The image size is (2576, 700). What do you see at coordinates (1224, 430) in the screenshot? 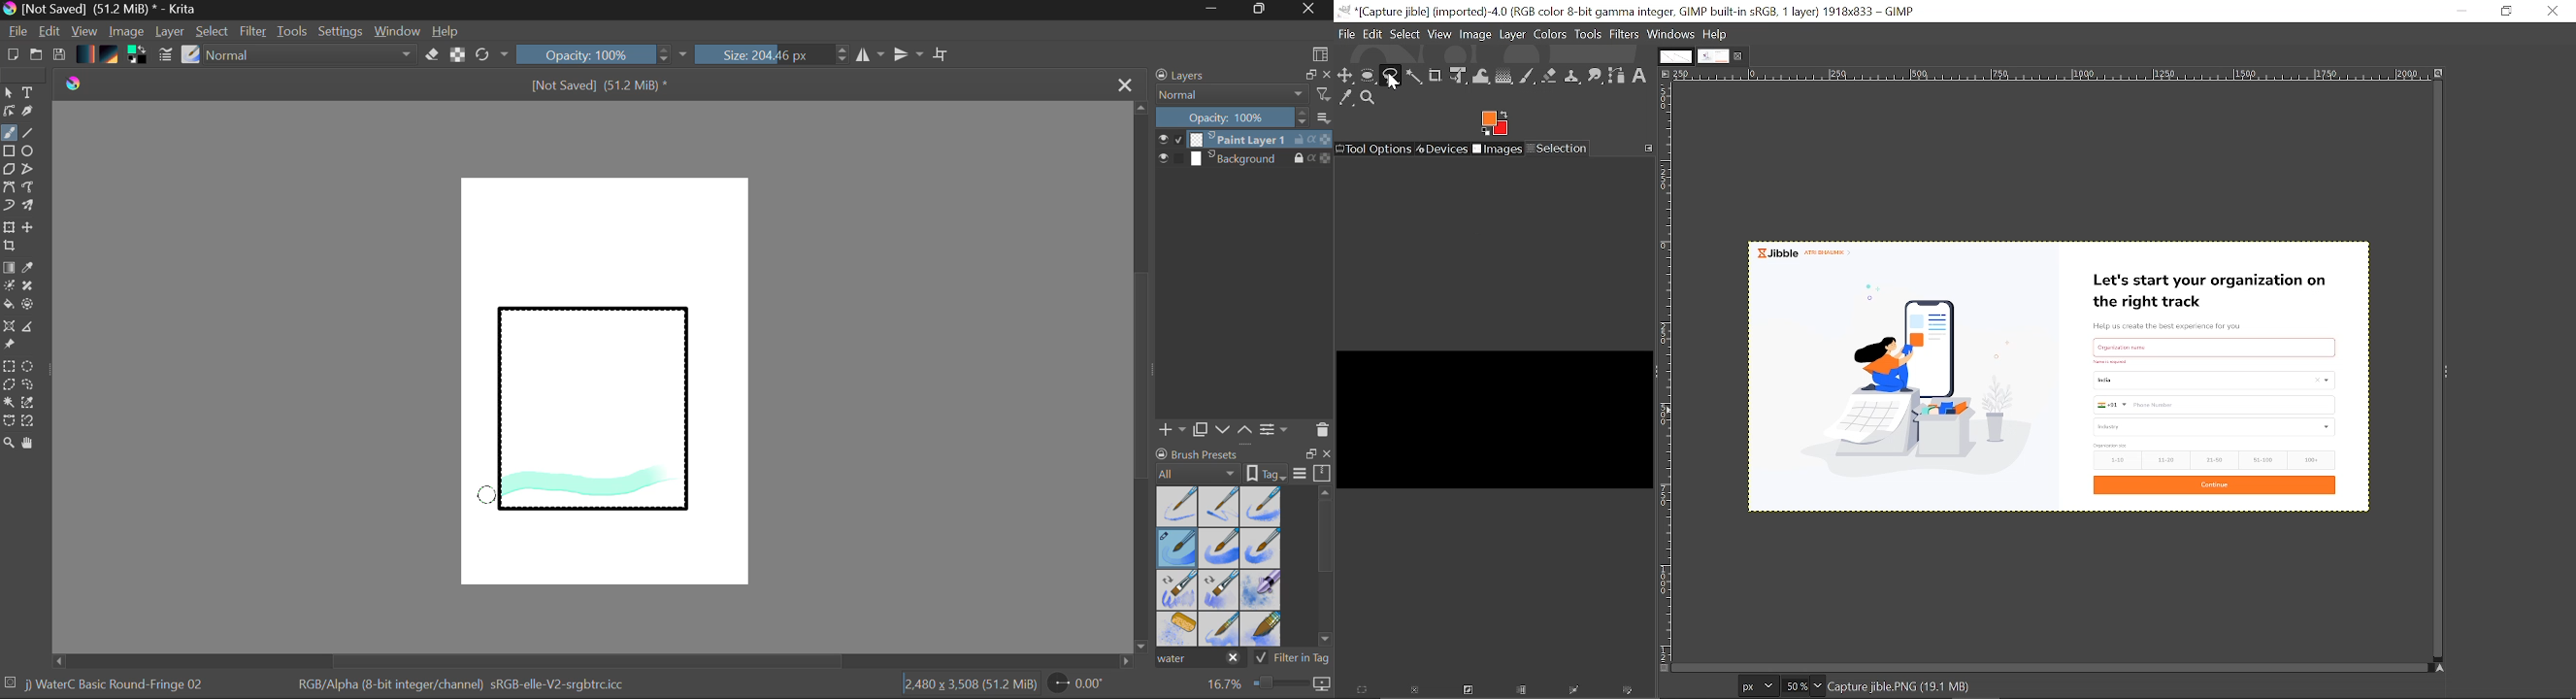
I see `Move Layer Down` at bounding box center [1224, 430].